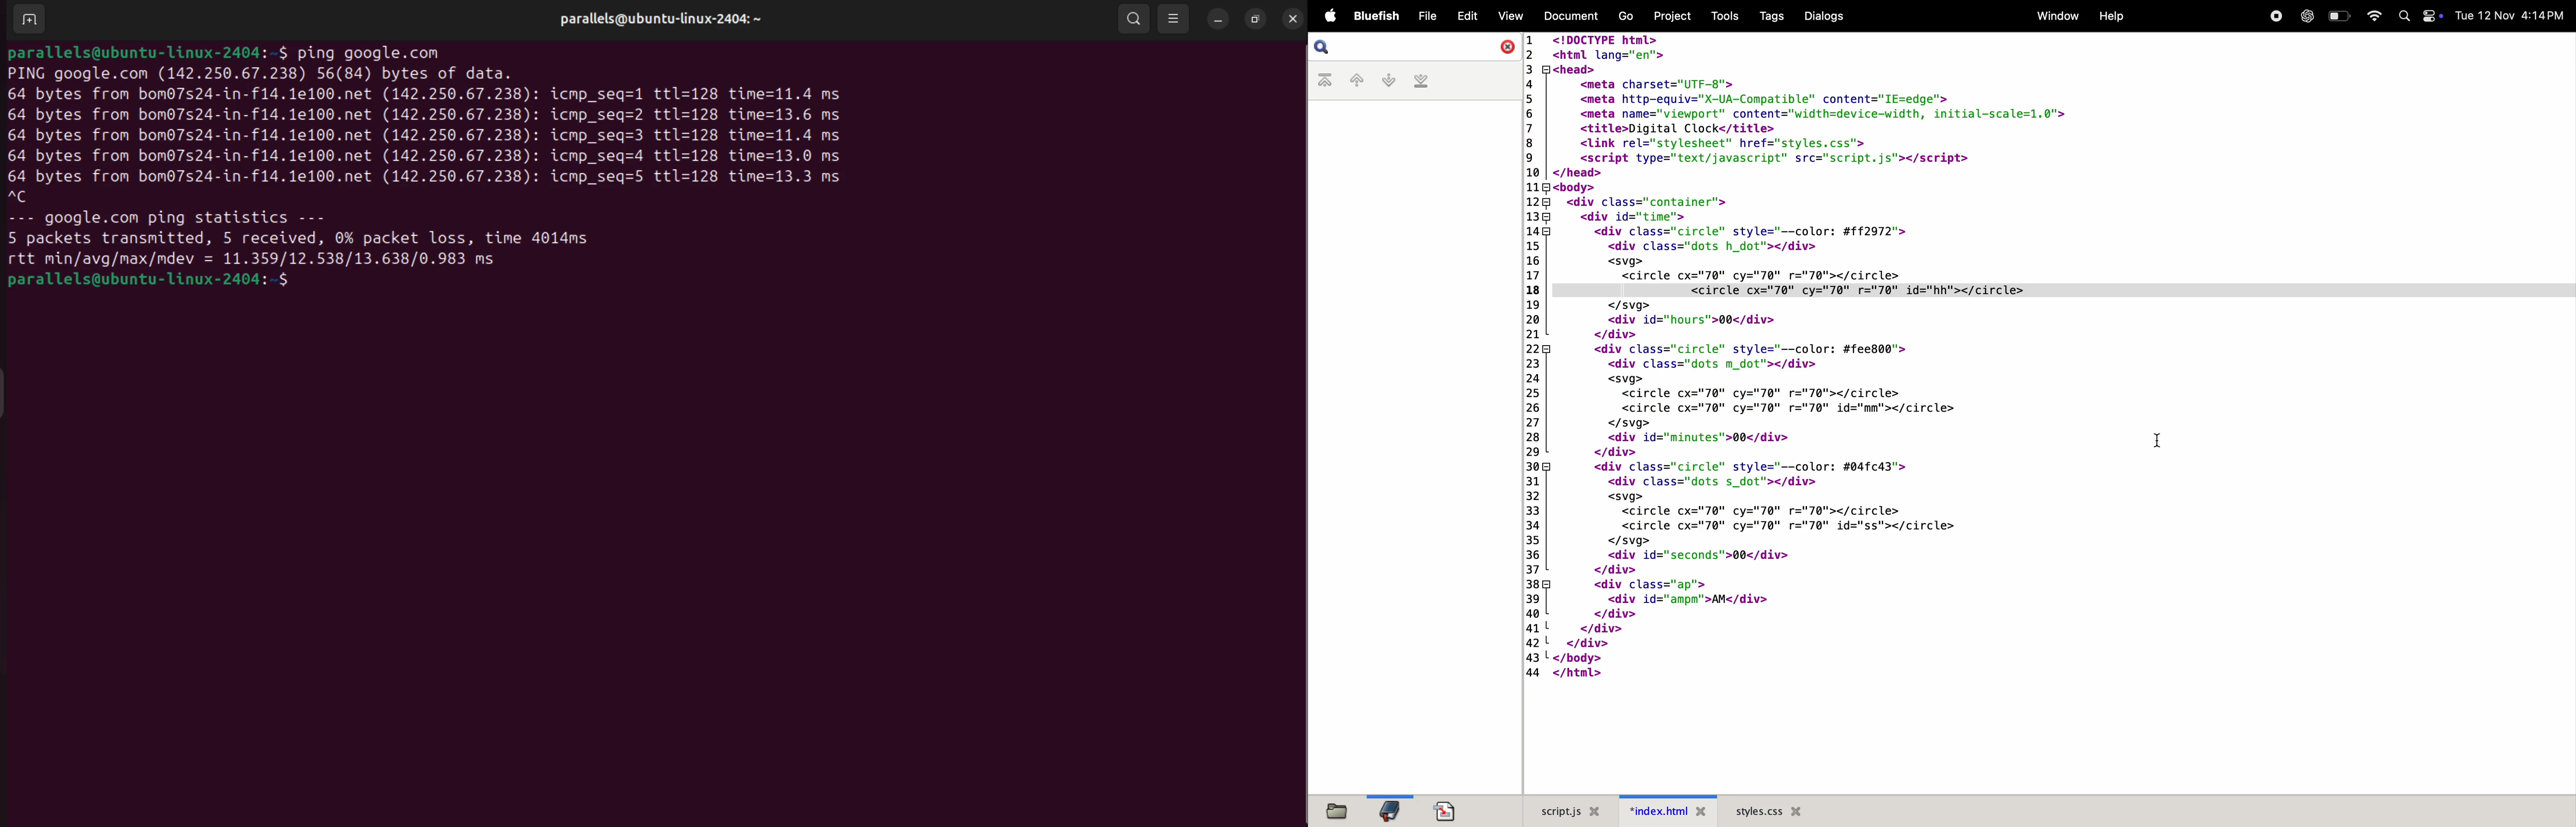 The width and height of the screenshot is (2576, 840). Describe the element at coordinates (1390, 809) in the screenshot. I see `bookmaark` at that location.